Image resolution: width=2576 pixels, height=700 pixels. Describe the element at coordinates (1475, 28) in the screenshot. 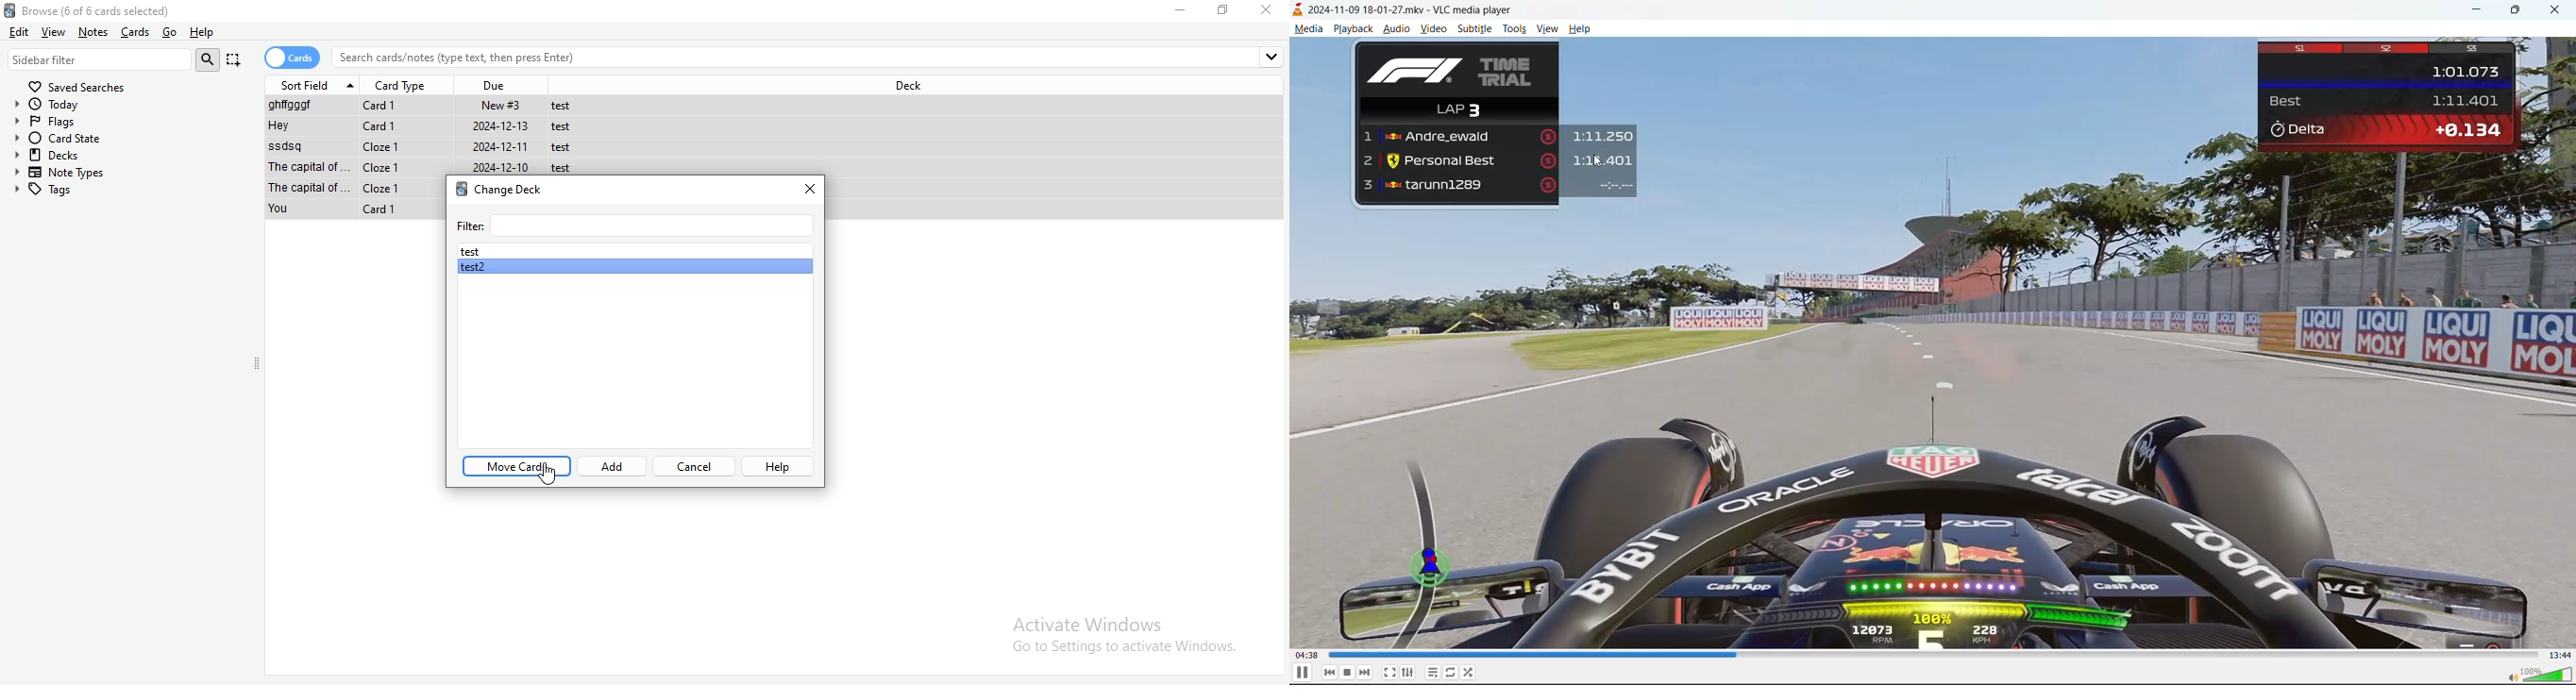

I see `subtitle` at that location.